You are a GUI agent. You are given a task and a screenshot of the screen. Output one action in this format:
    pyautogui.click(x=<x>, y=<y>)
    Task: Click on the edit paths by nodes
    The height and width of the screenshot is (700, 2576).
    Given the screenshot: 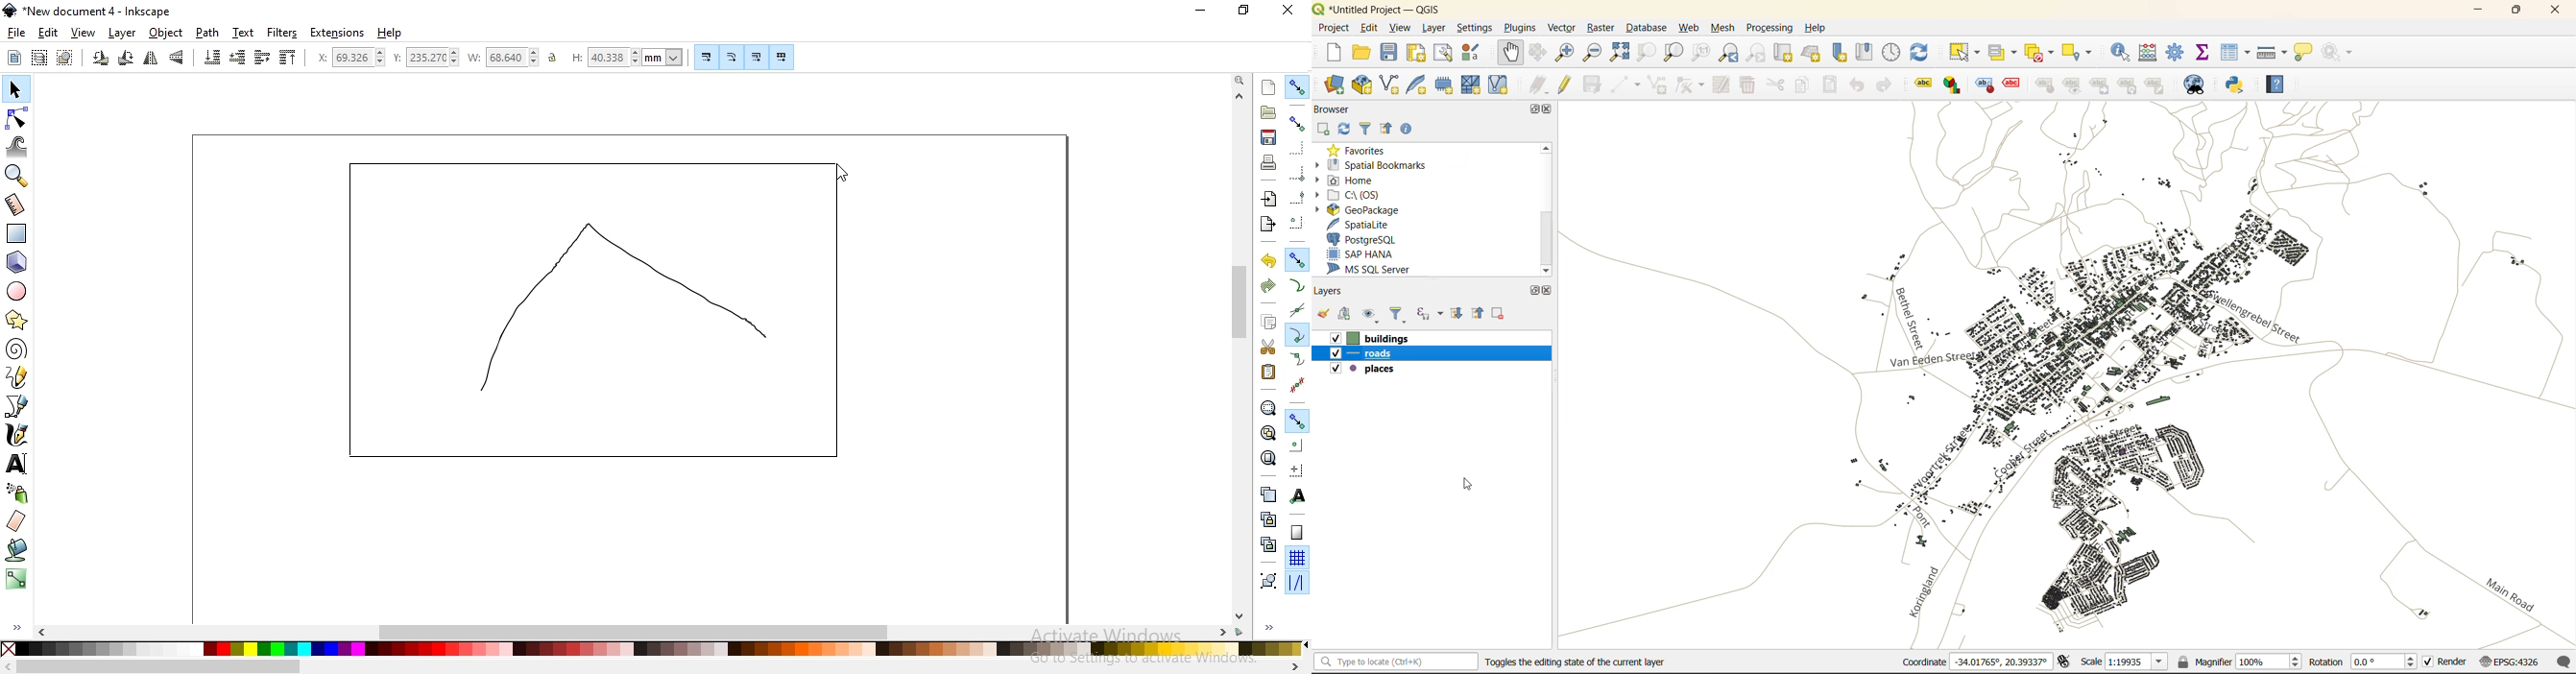 What is the action you would take?
    pyautogui.click(x=15, y=119)
    